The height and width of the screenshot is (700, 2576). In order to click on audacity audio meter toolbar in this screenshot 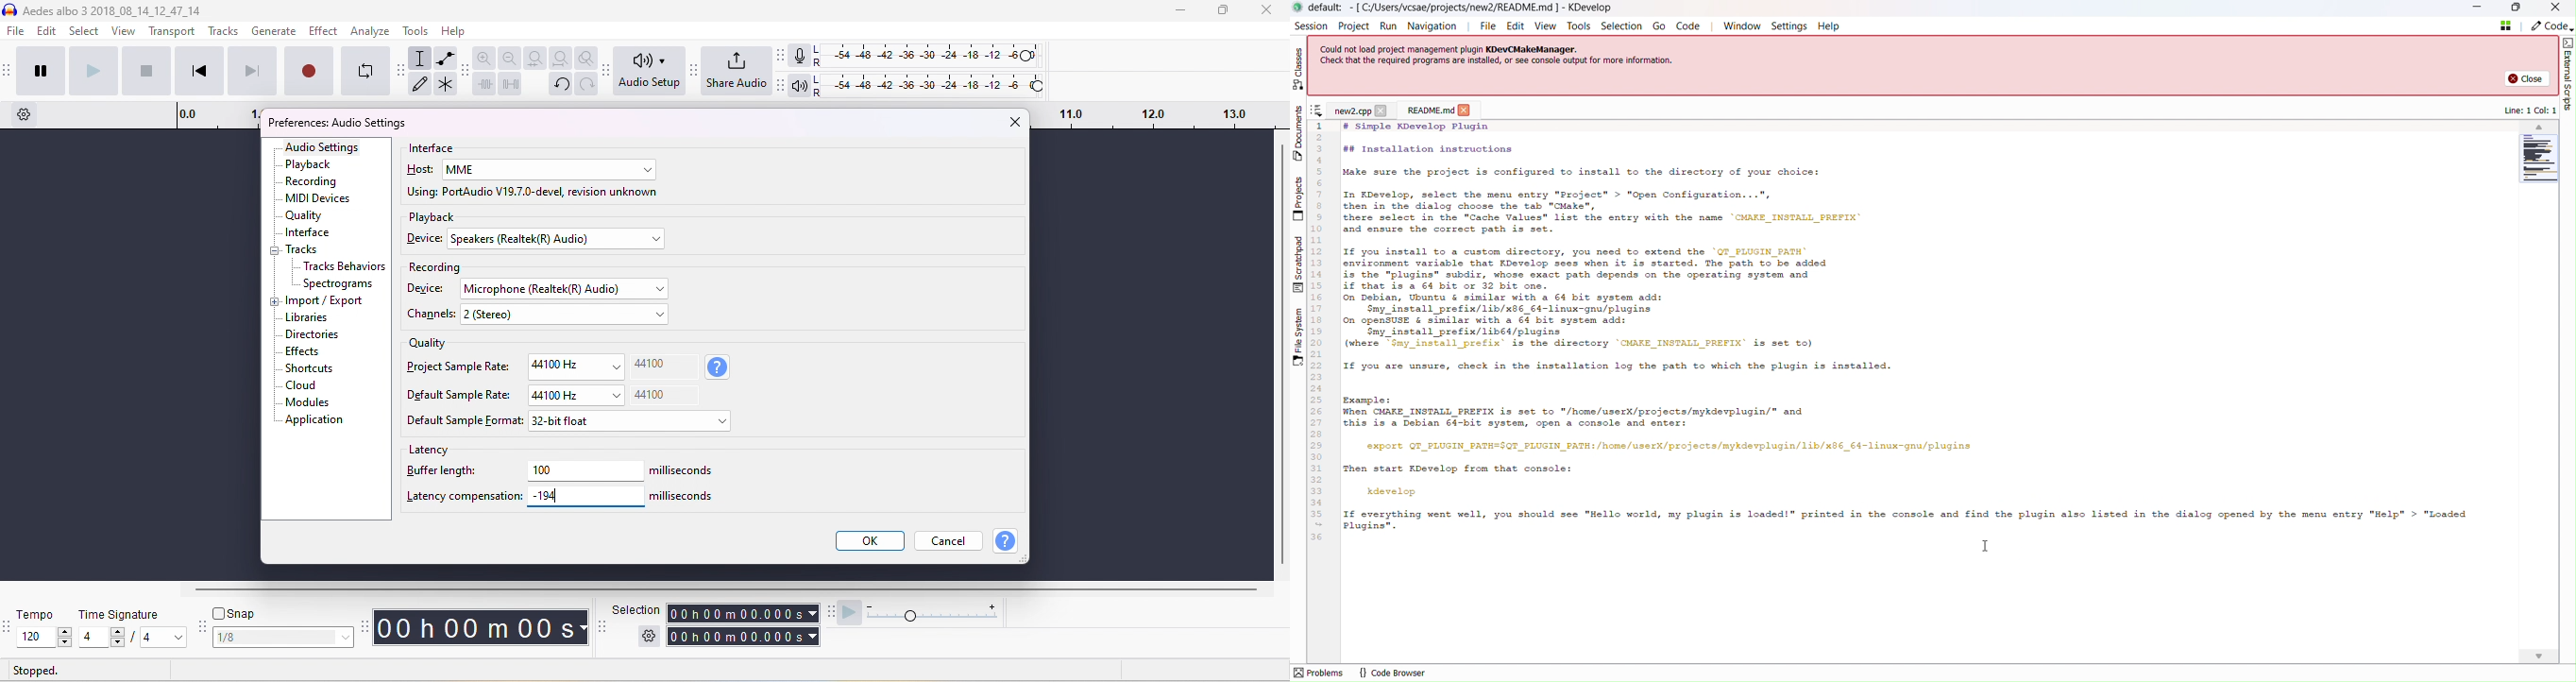, I will do `click(781, 55)`.